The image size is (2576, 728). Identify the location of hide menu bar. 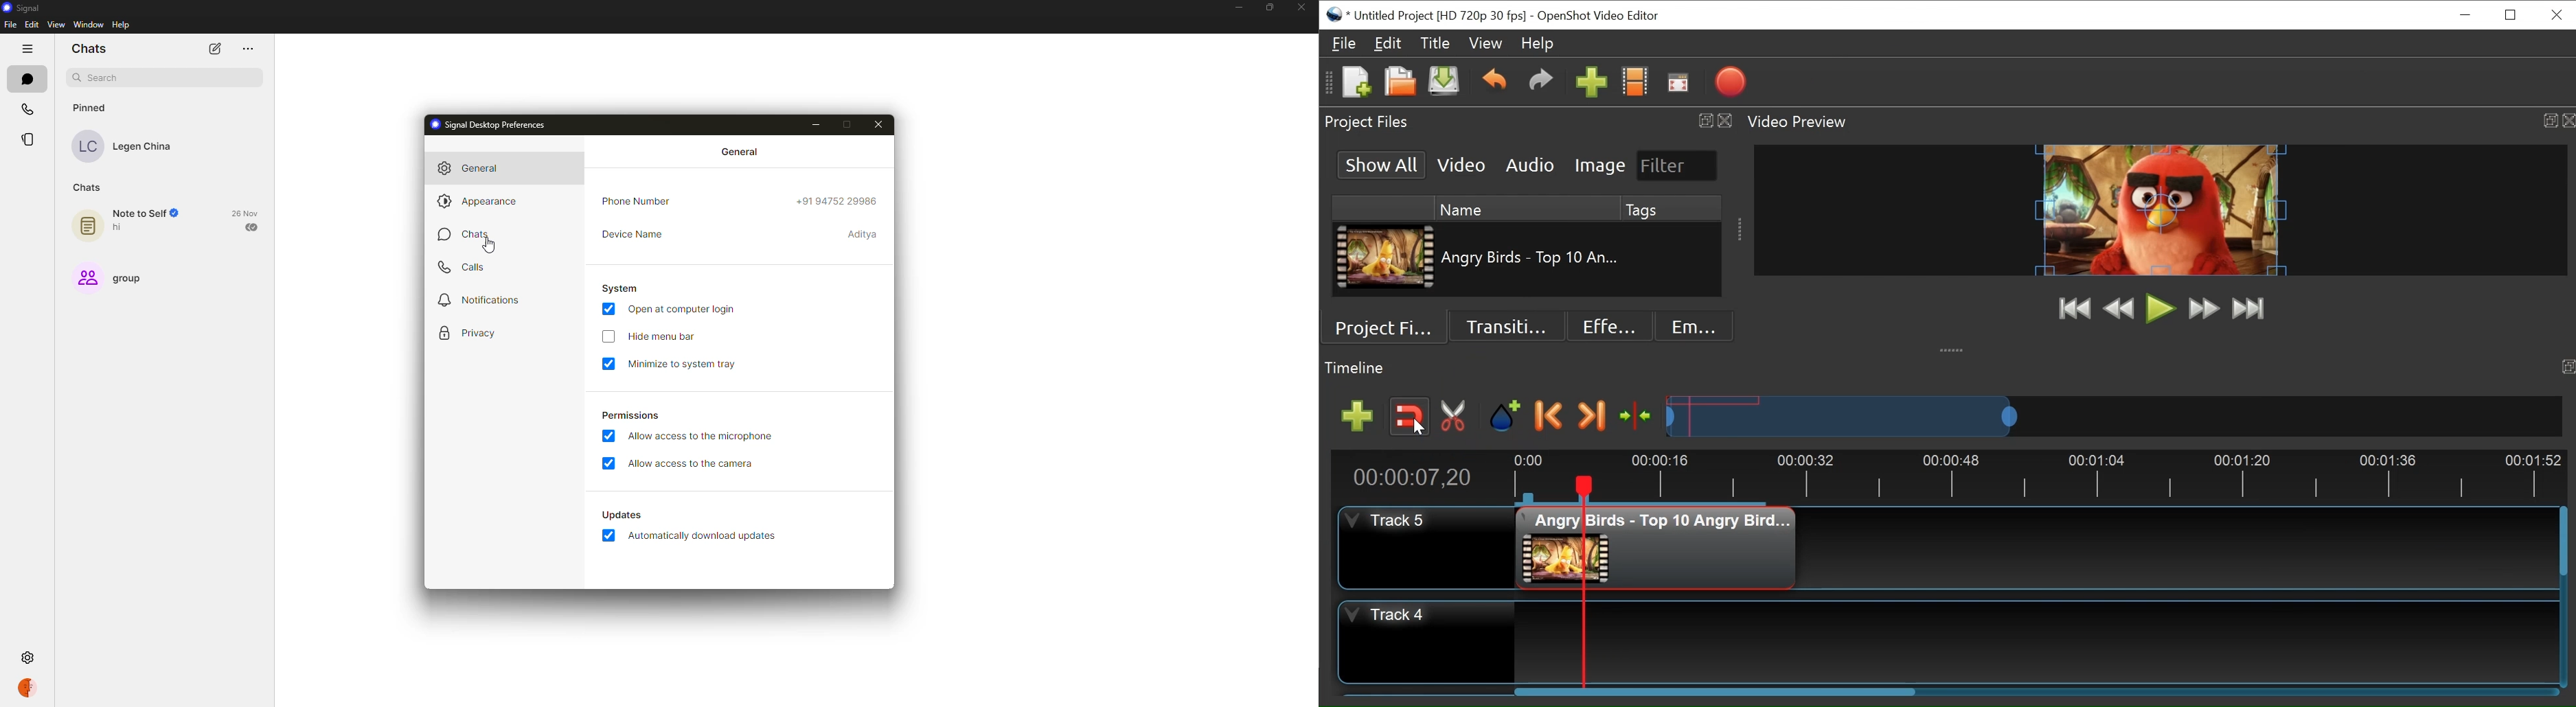
(665, 336).